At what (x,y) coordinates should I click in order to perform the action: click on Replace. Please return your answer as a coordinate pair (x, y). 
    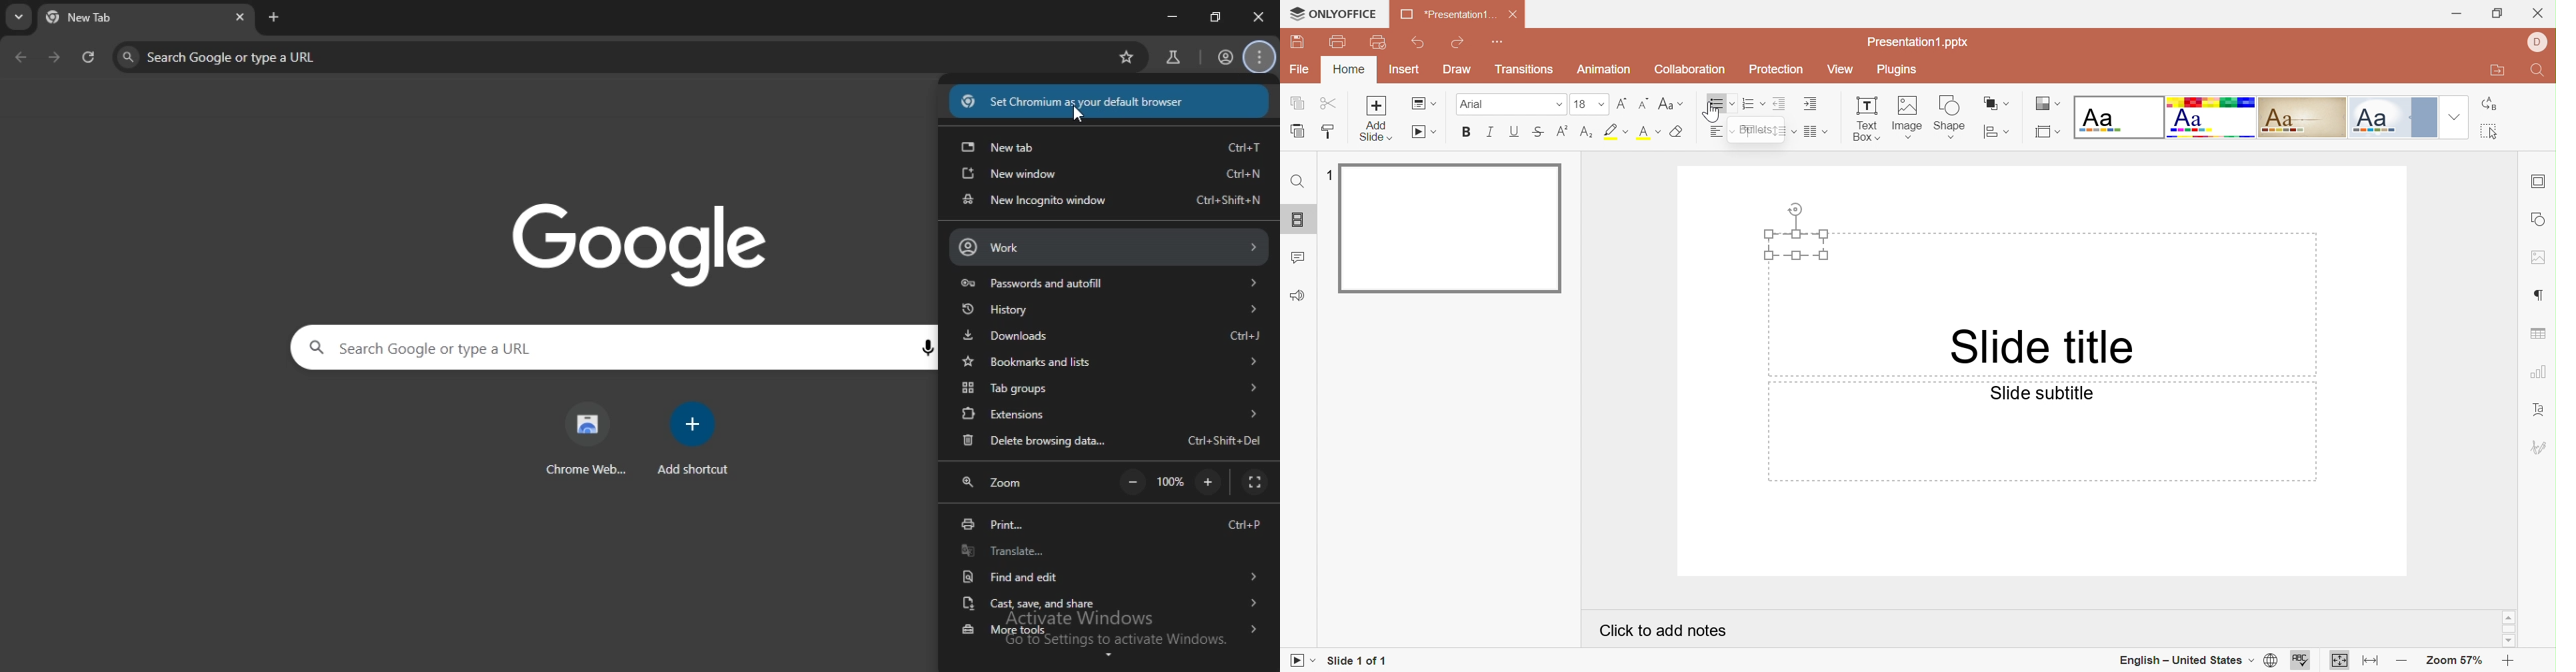
    Looking at the image, I should click on (2493, 106).